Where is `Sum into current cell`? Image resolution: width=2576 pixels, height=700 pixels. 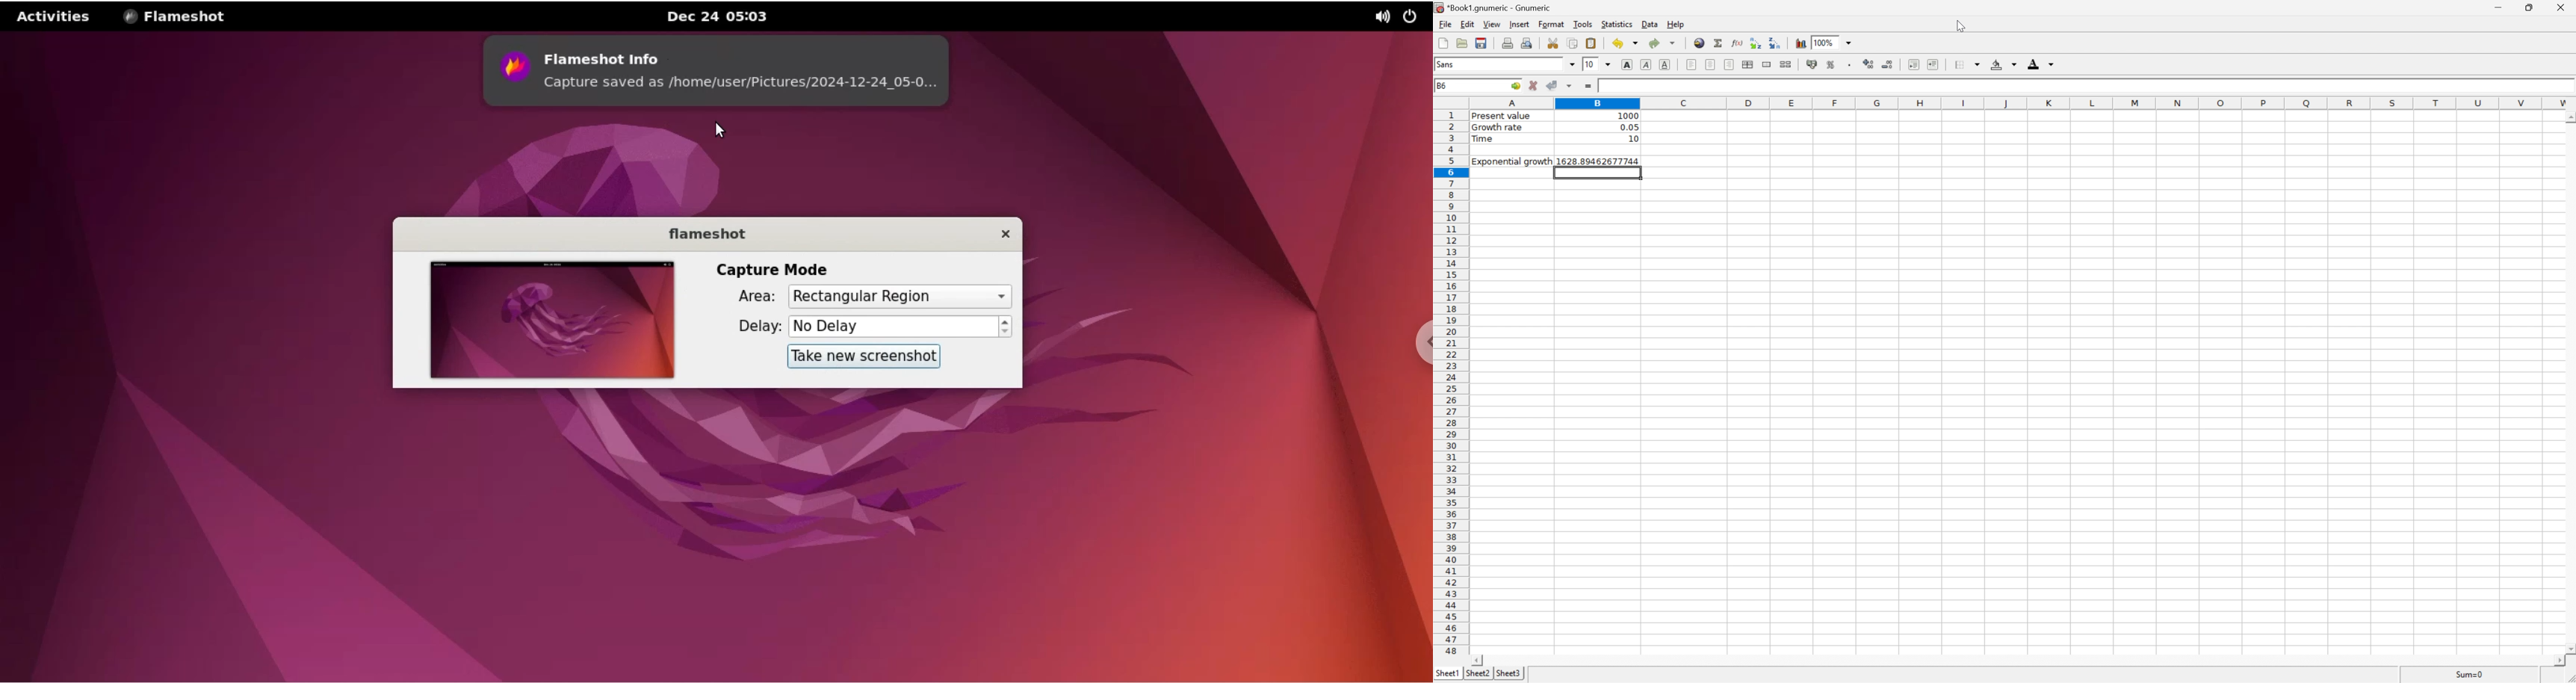 Sum into current cell is located at coordinates (1718, 42).